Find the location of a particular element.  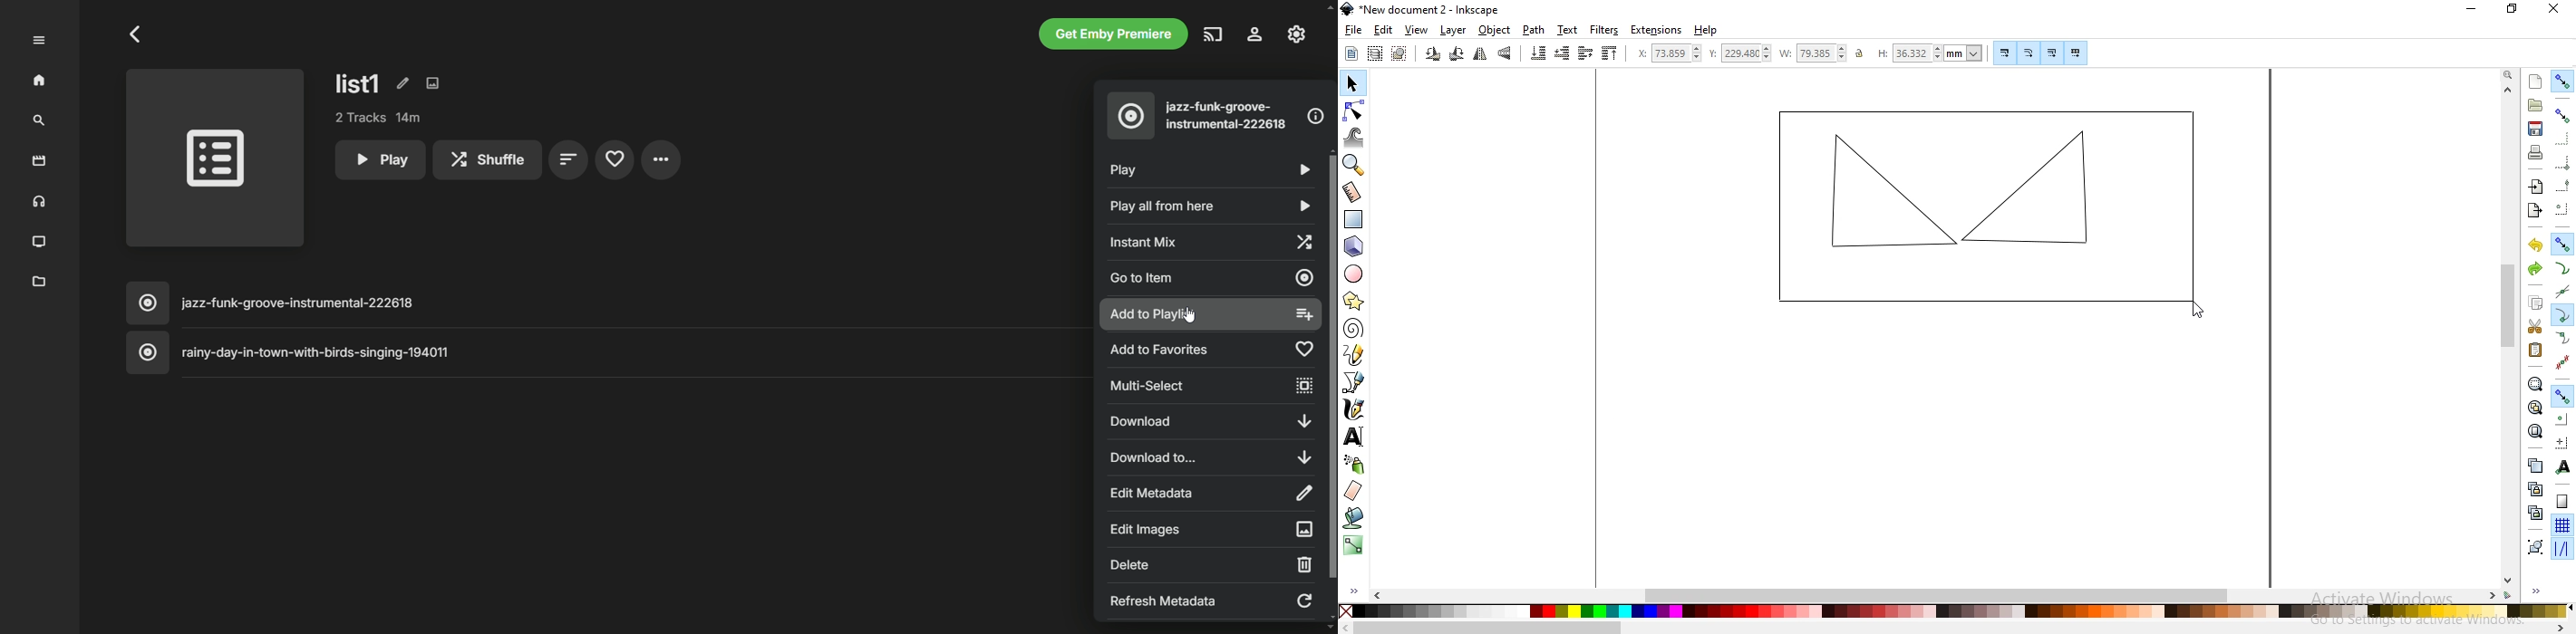

file is located at coordinates (1353, 31).